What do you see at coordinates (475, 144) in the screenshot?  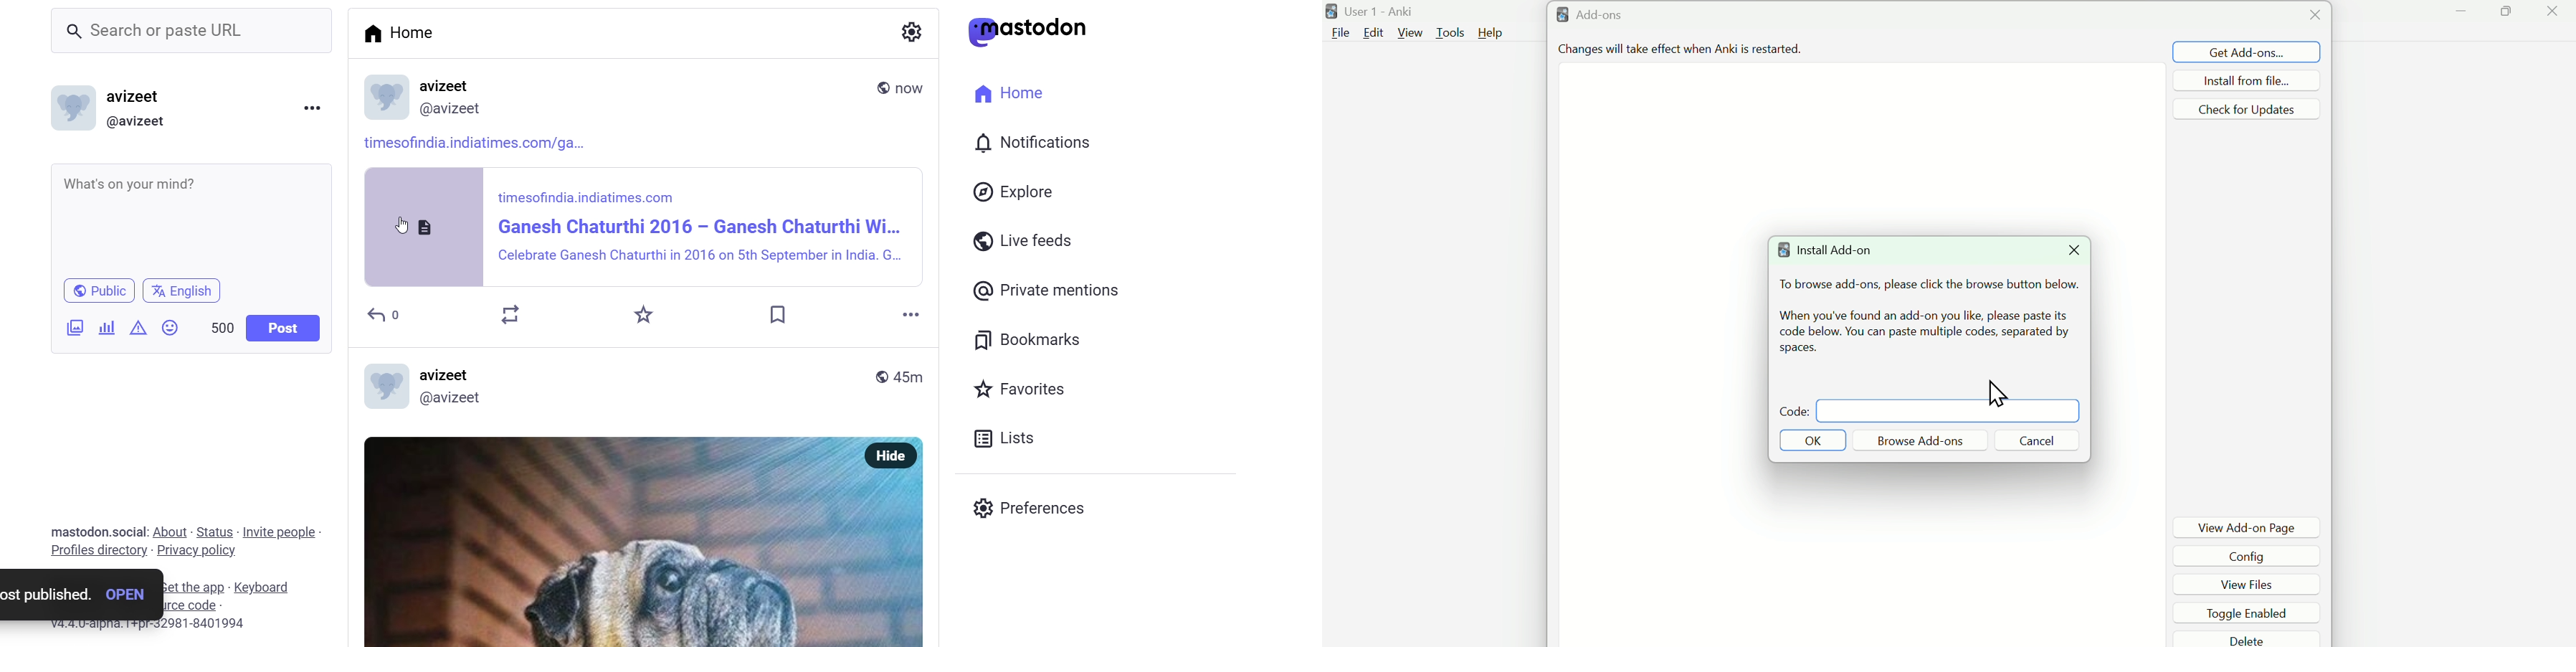 I see `article link` at bounding box center [475, 144].